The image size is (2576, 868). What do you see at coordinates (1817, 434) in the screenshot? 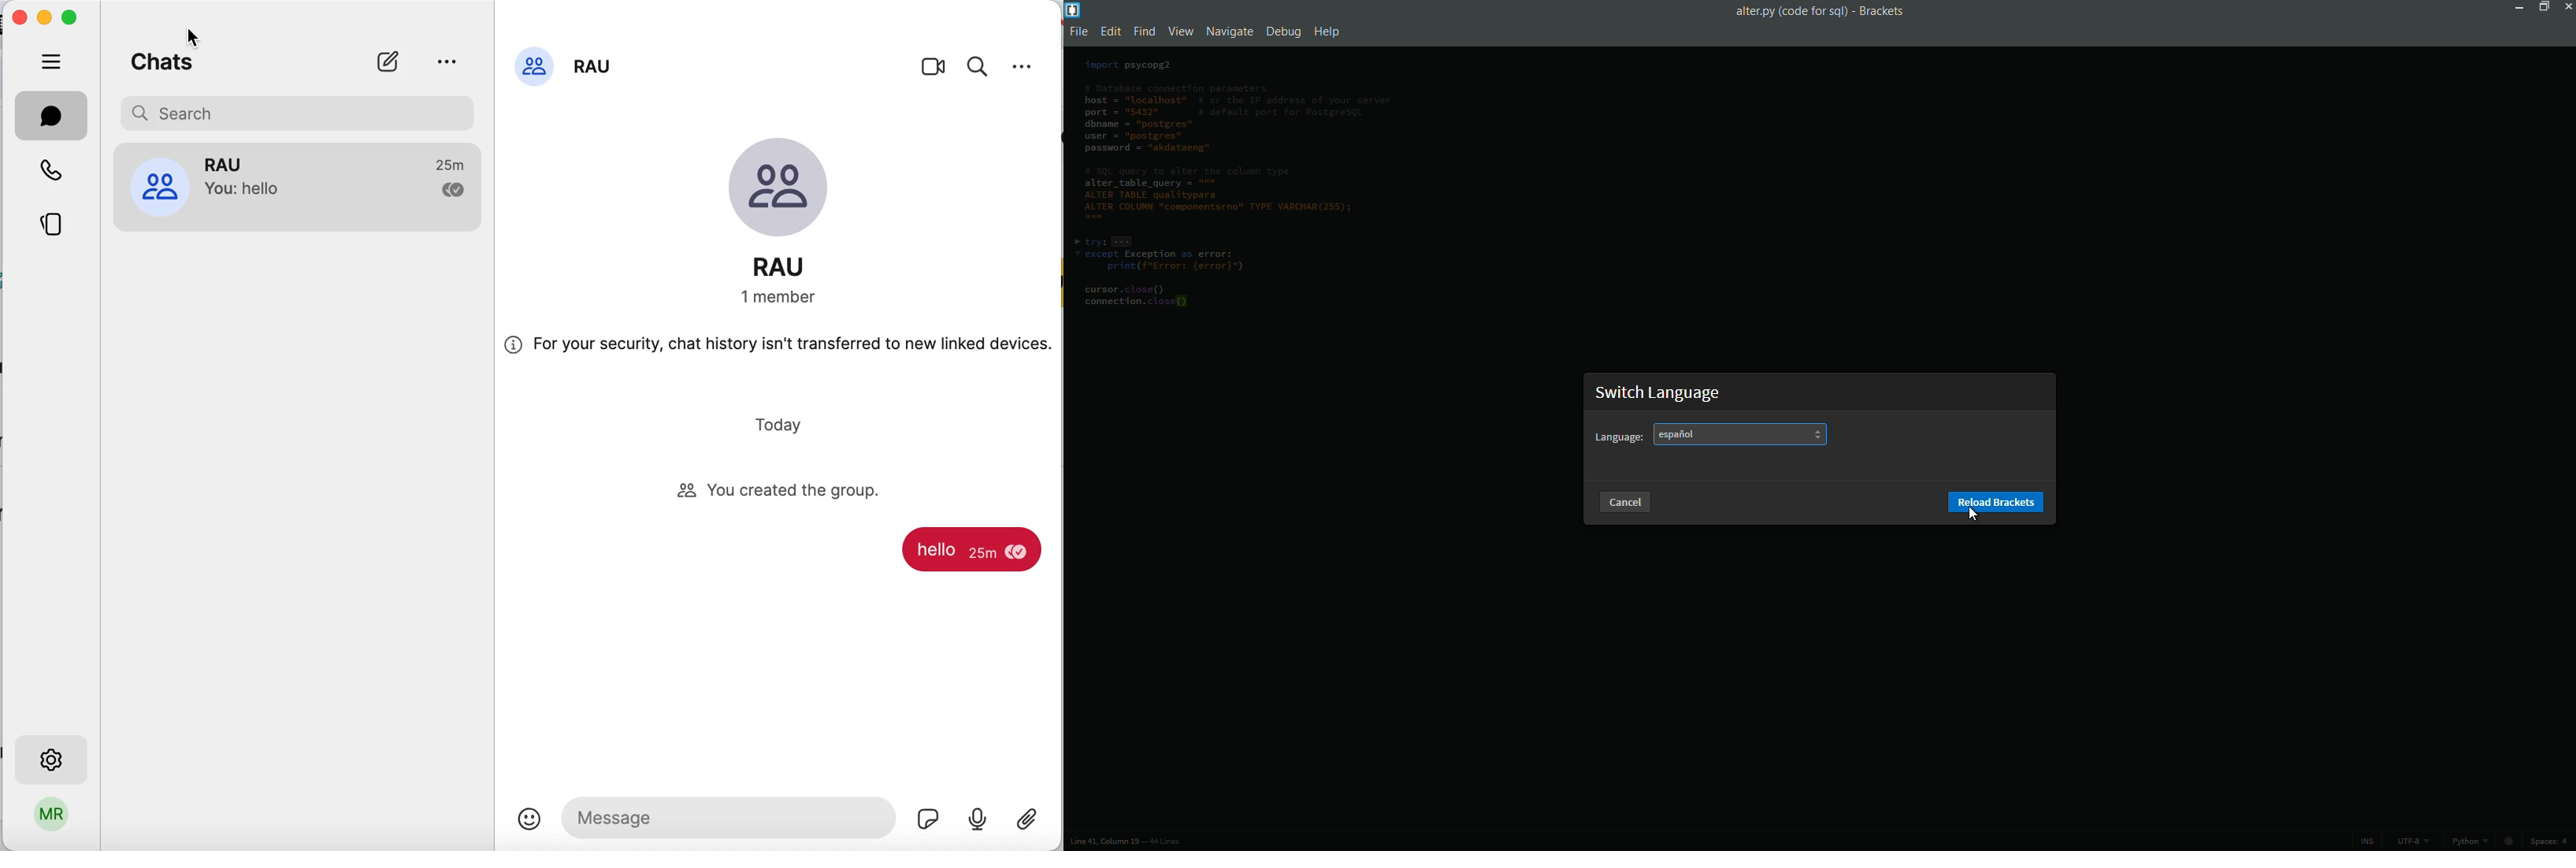
I see `scroll up/scroll down ` at bounding box center [1817, 434].